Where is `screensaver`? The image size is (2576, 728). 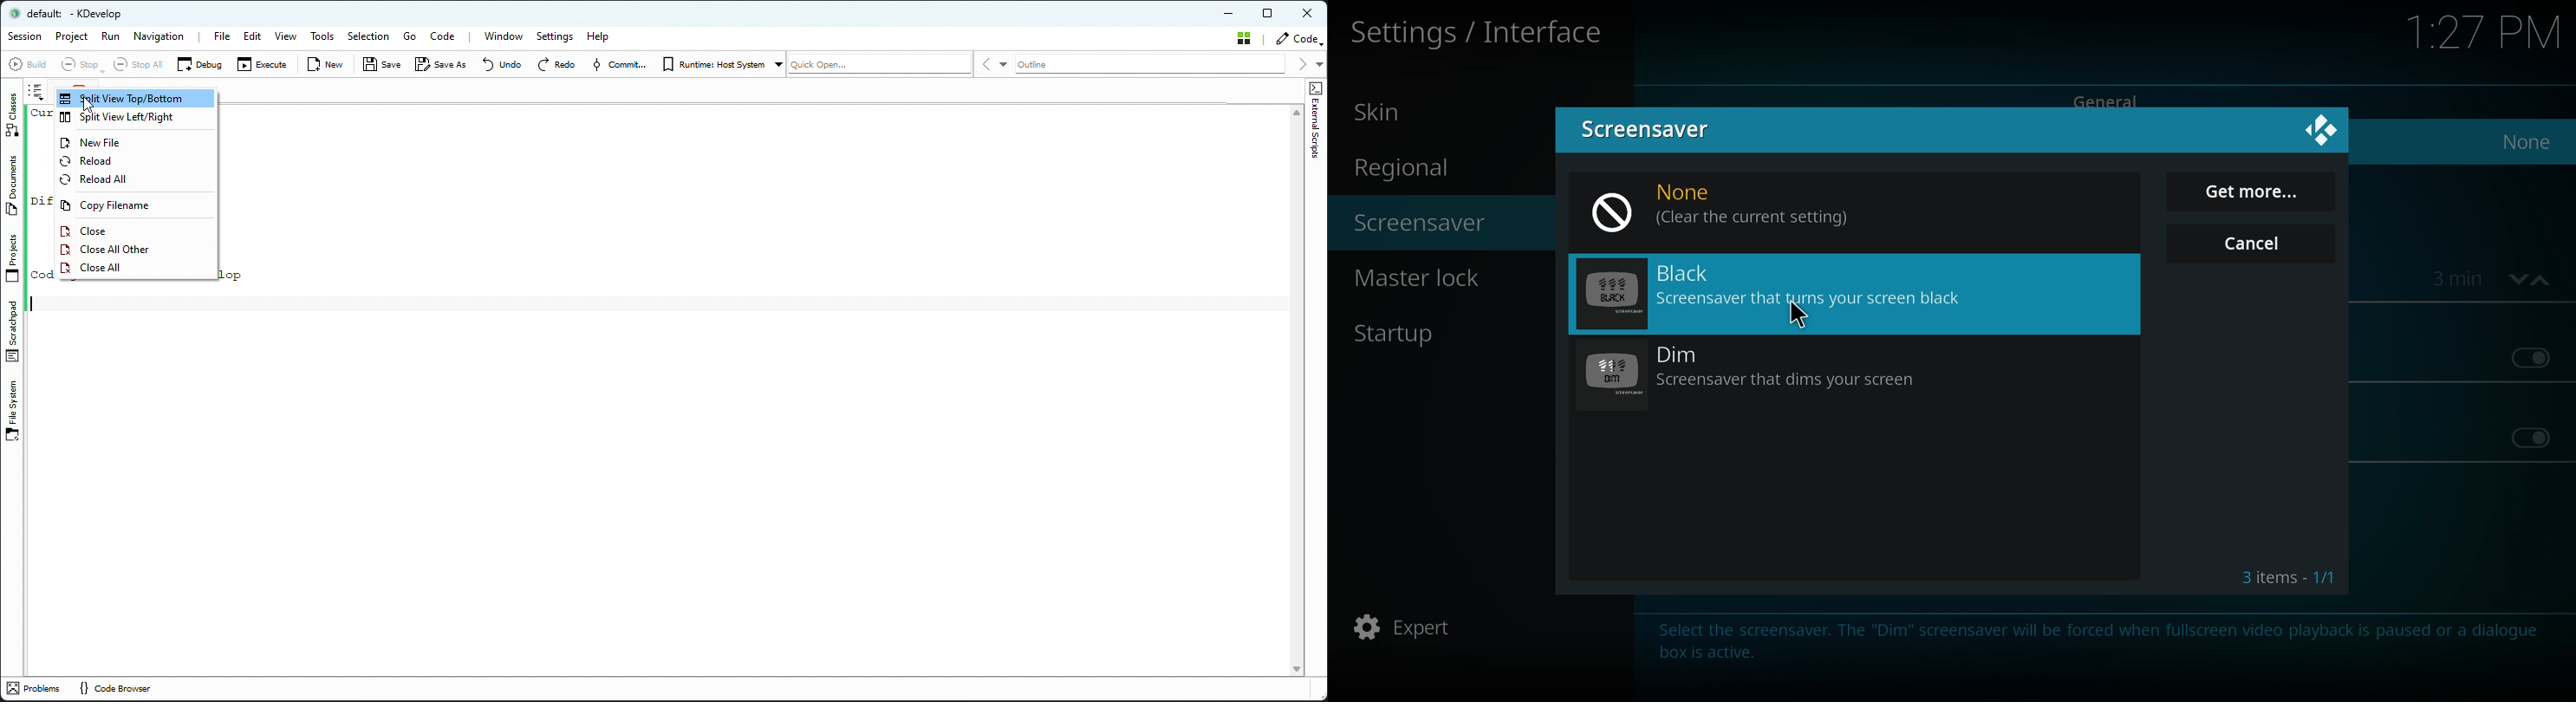 screensaver is located at coordinates (1438, 223).